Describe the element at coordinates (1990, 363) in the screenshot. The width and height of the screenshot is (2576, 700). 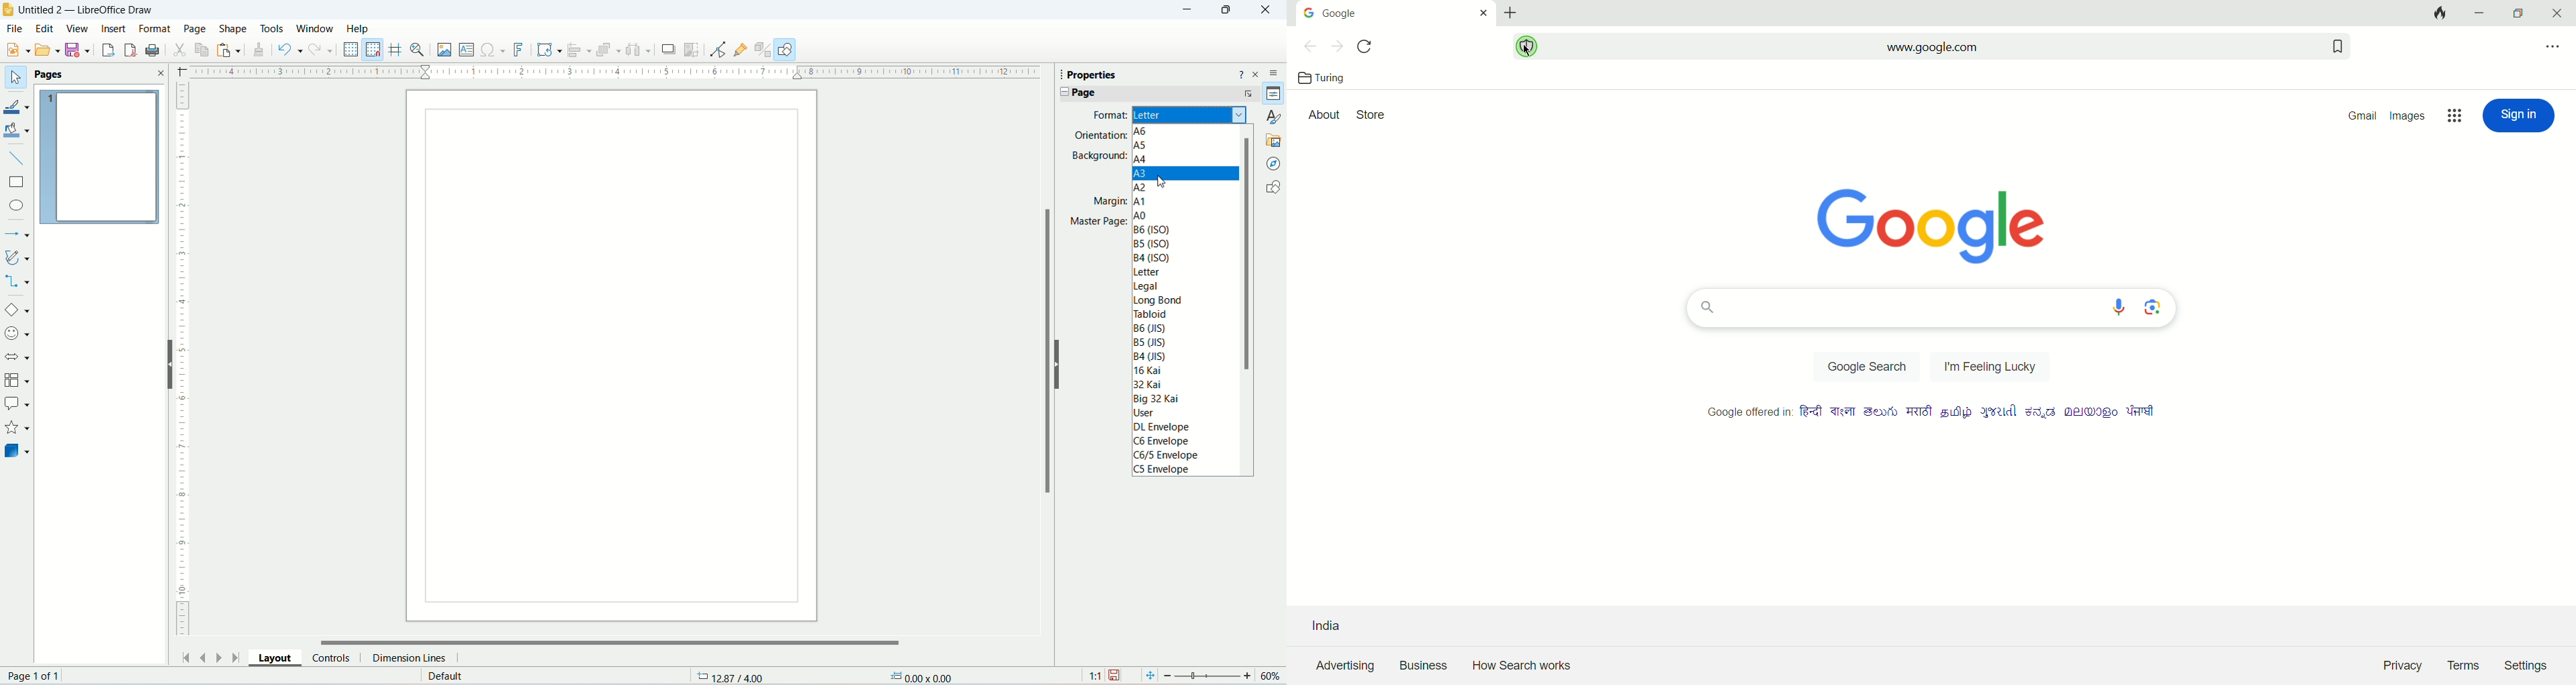
I see `I am feeling lucky` at that location.